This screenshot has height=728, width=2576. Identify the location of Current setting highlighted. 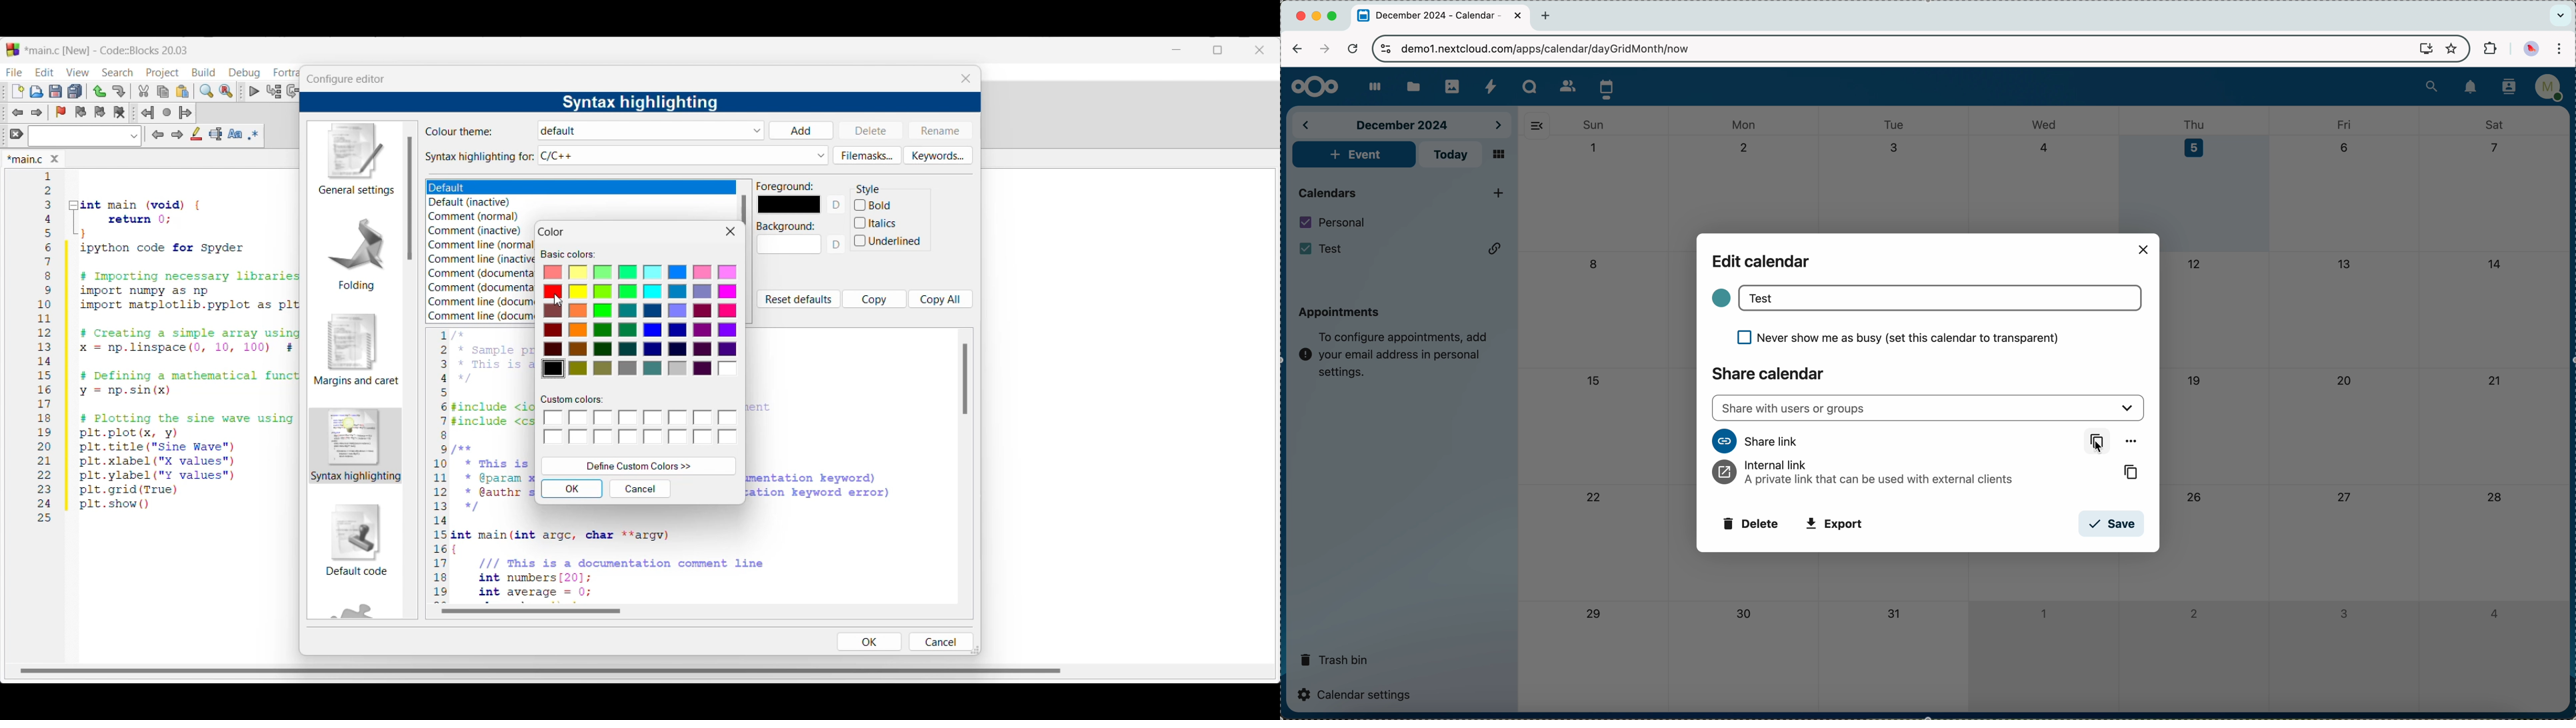
(356, 445).